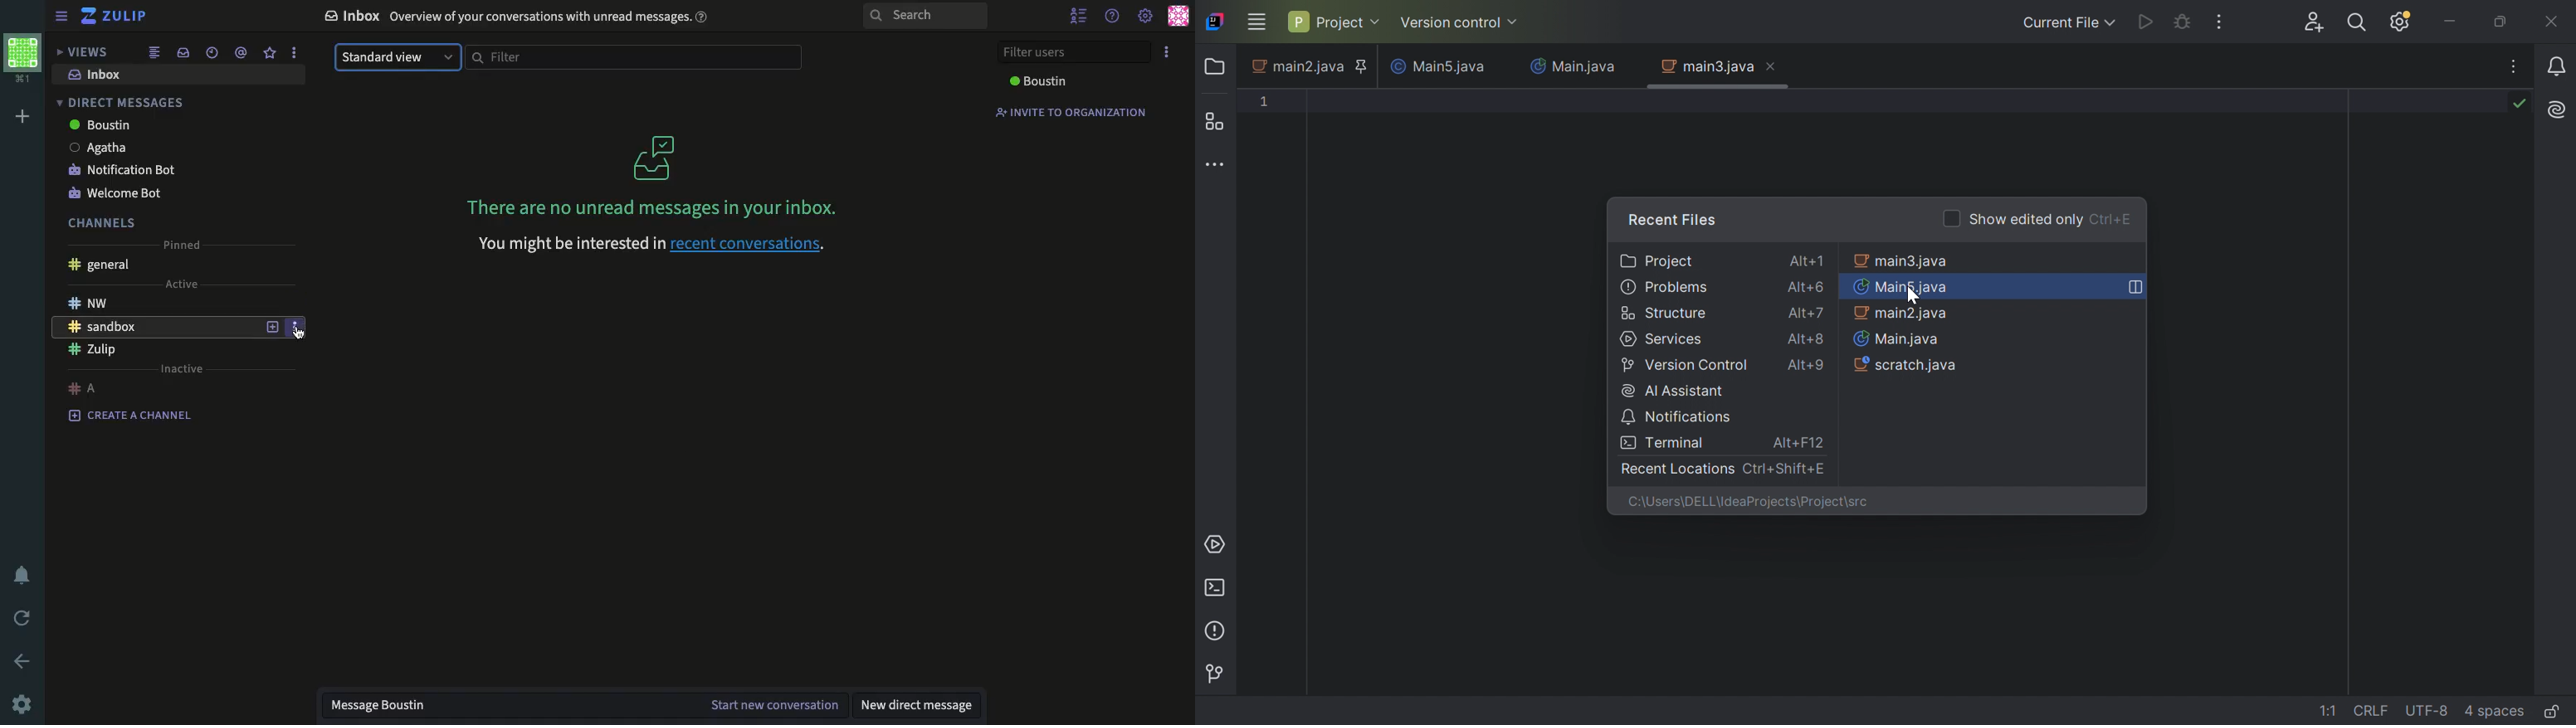  What do you see at coordinates (2113, 221) in the screenshot?
I see `Ctrl+E` at bounding box center [2113, 221].